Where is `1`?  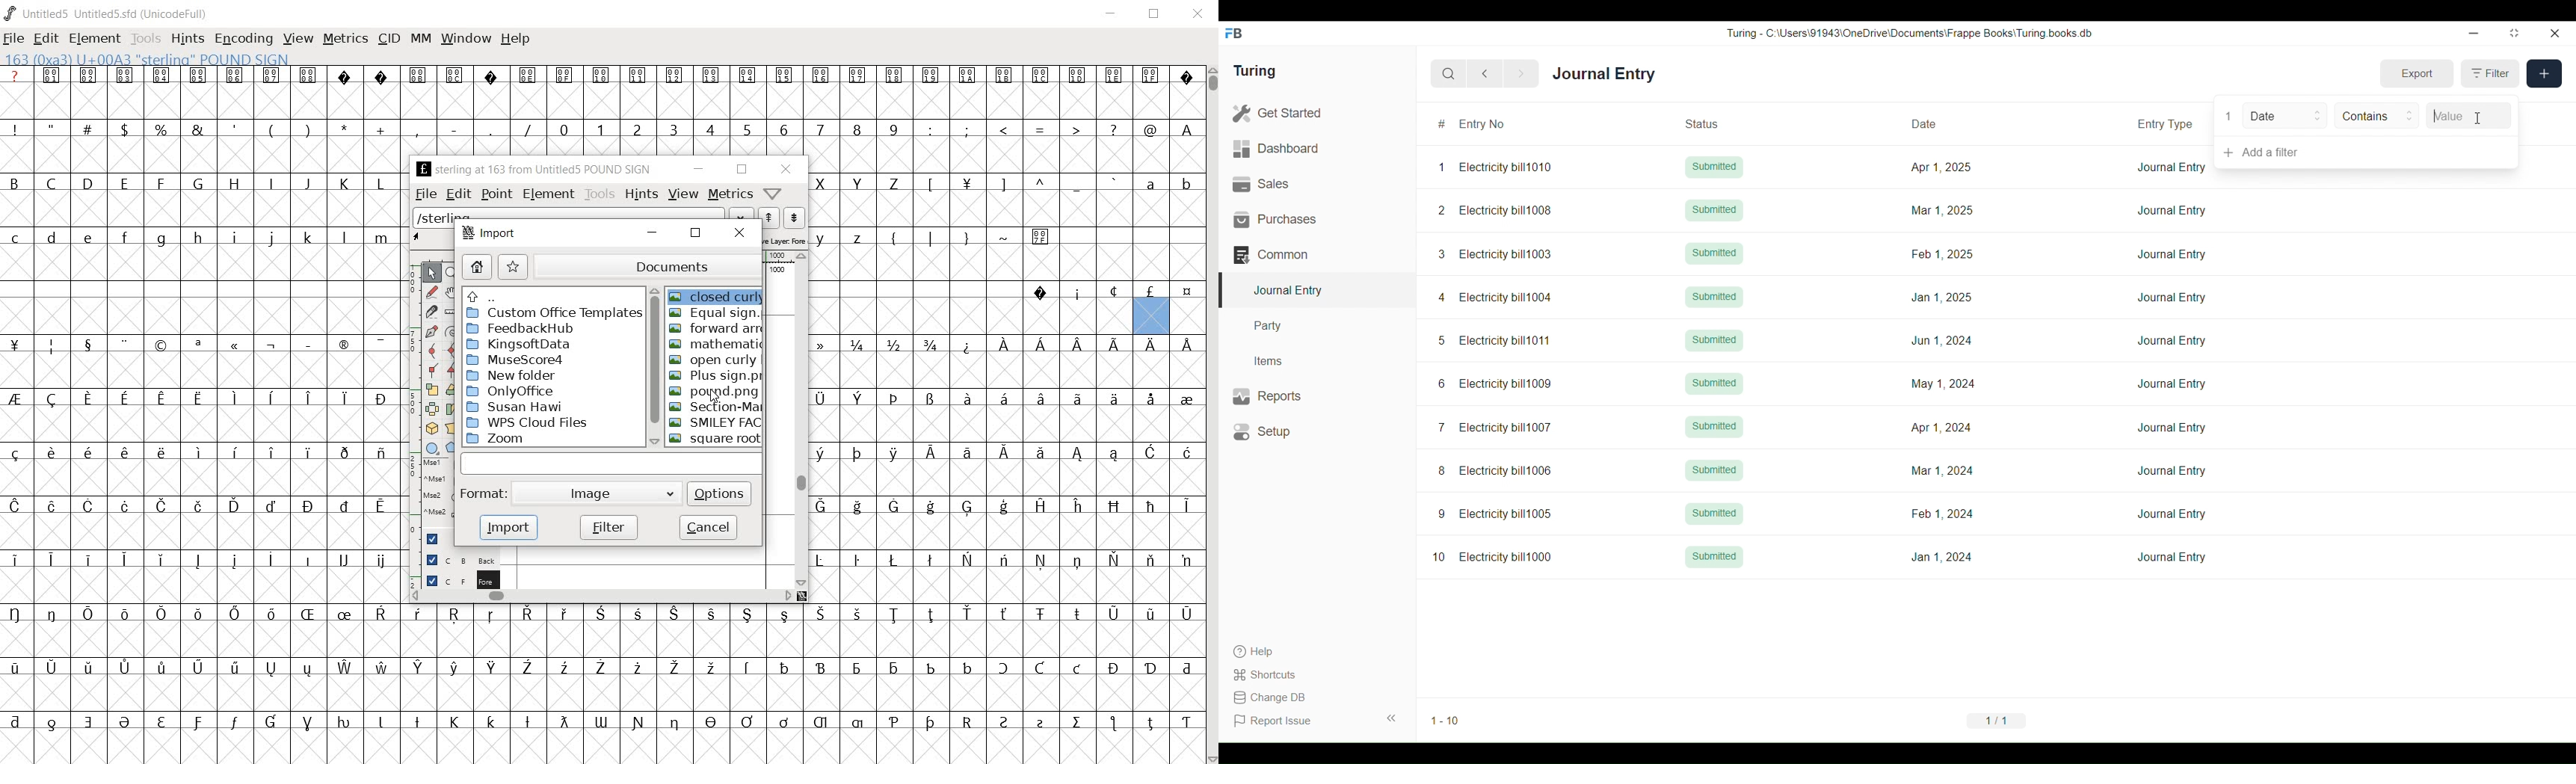
1 is located at coordinates (600, 129).